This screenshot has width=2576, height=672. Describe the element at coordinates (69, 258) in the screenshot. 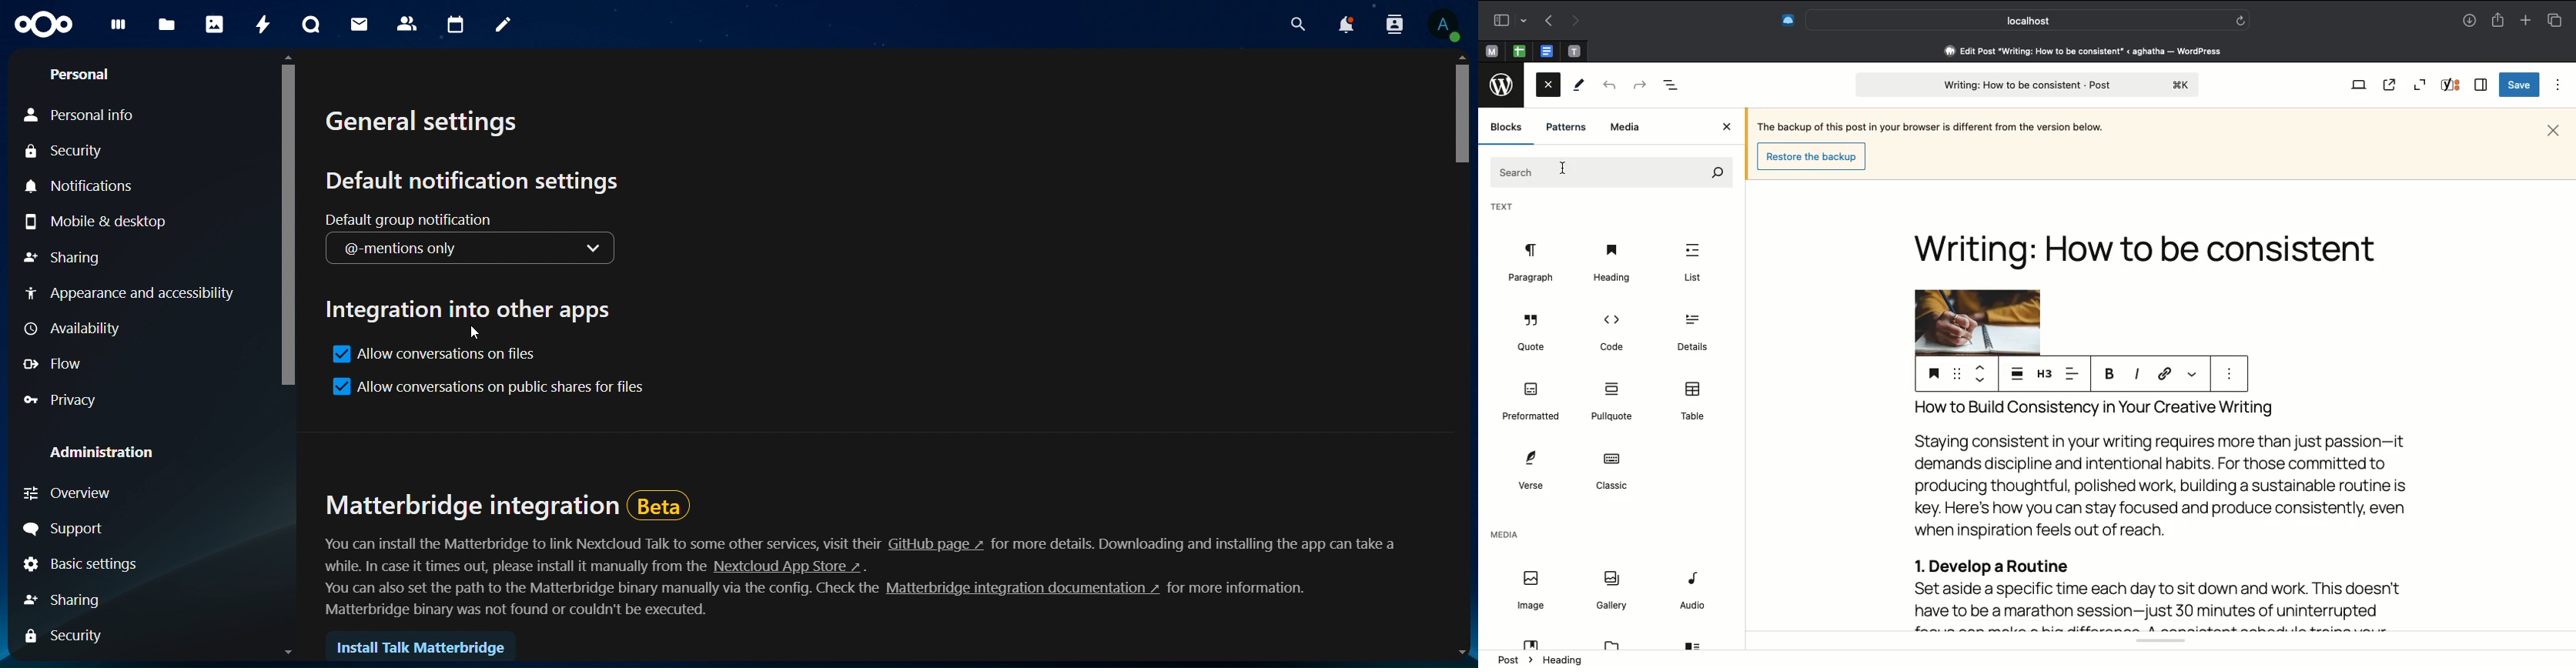

I see `sharing` at that location.